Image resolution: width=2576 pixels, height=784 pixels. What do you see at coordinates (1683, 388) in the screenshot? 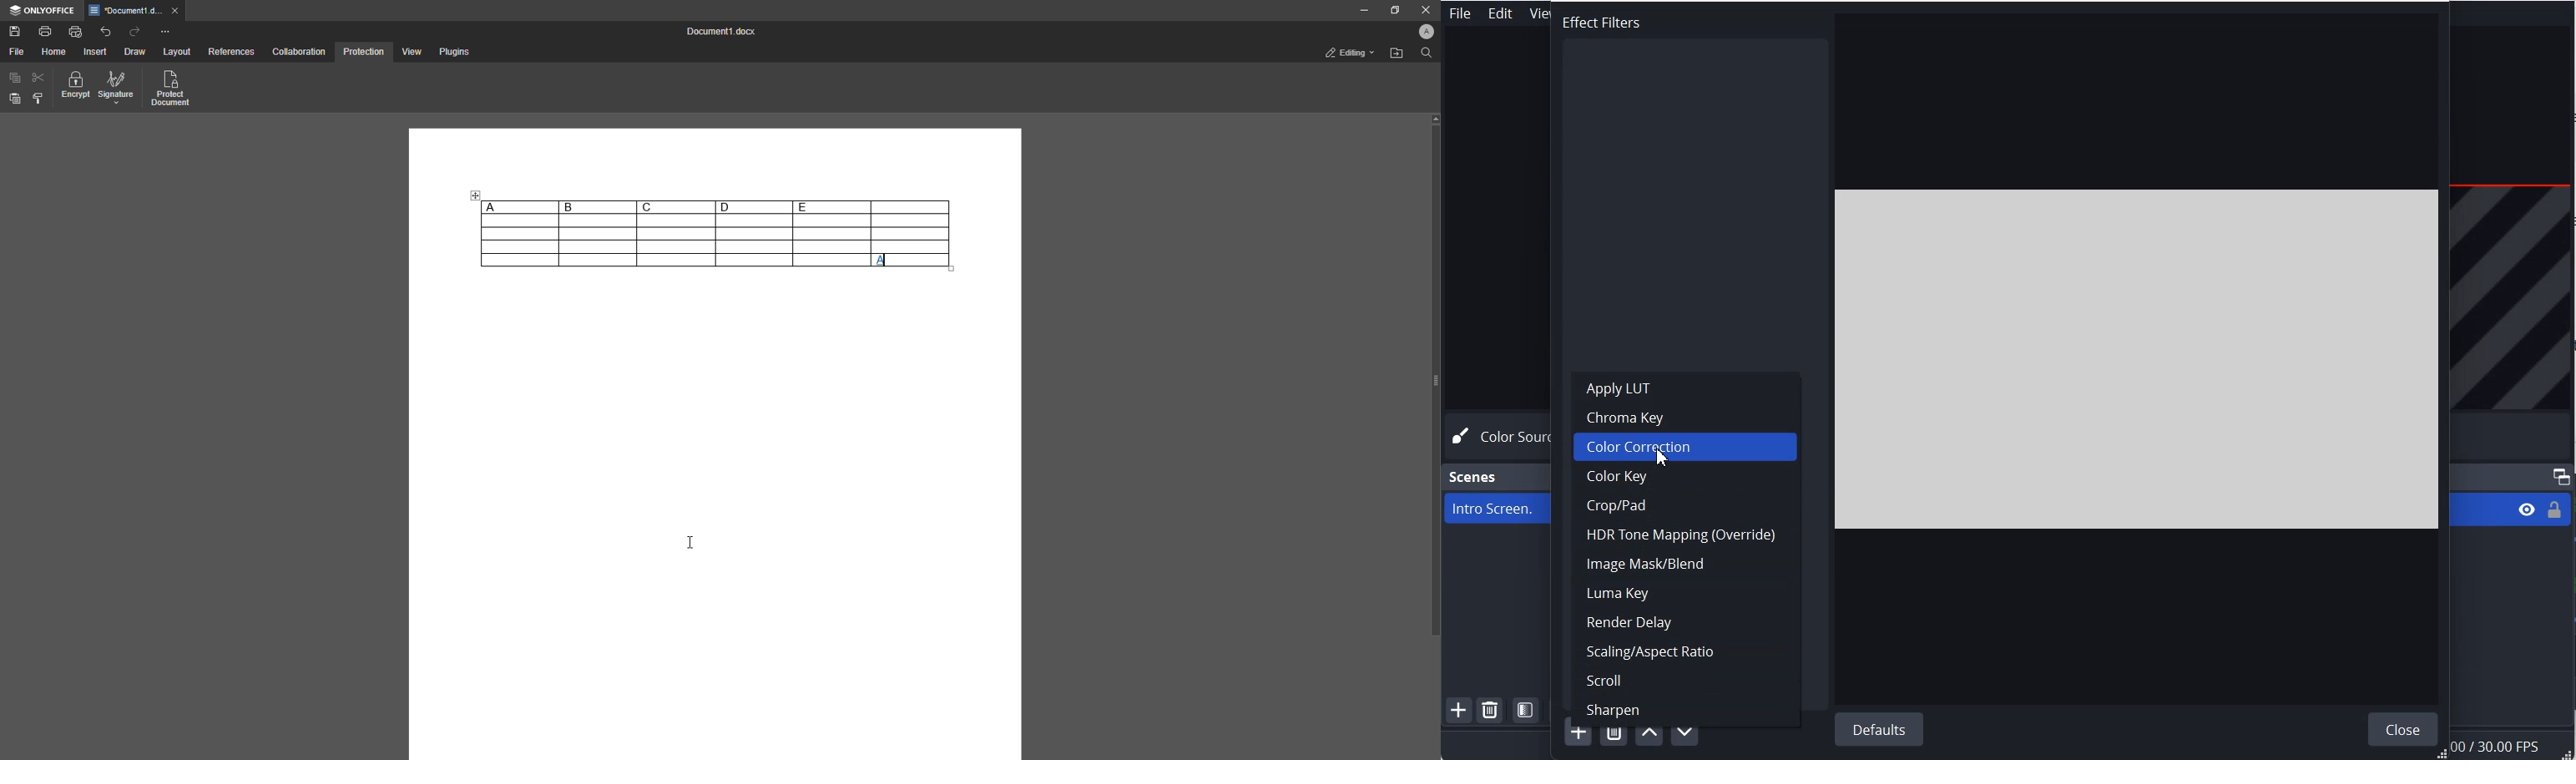
I see `Apply LUT` at bounding box center [1683, 388].